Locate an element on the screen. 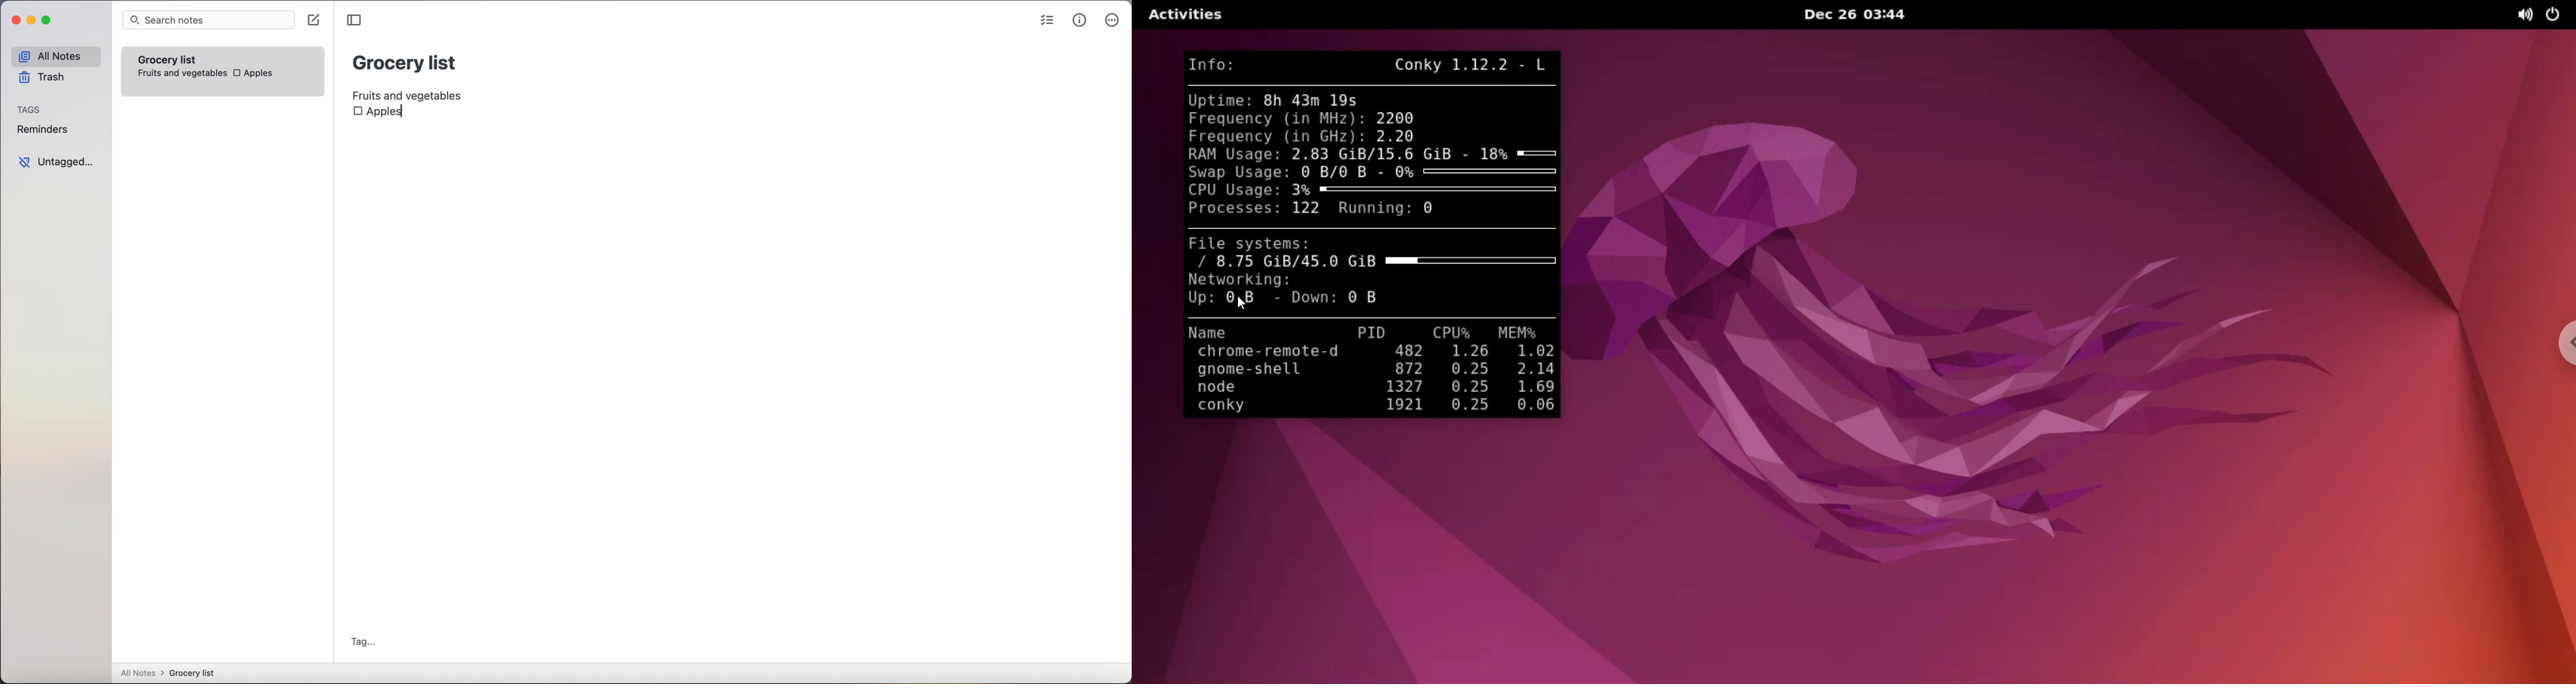 This screenshot has height=700, width=2576. all notes is located at coordinates (55, 57).